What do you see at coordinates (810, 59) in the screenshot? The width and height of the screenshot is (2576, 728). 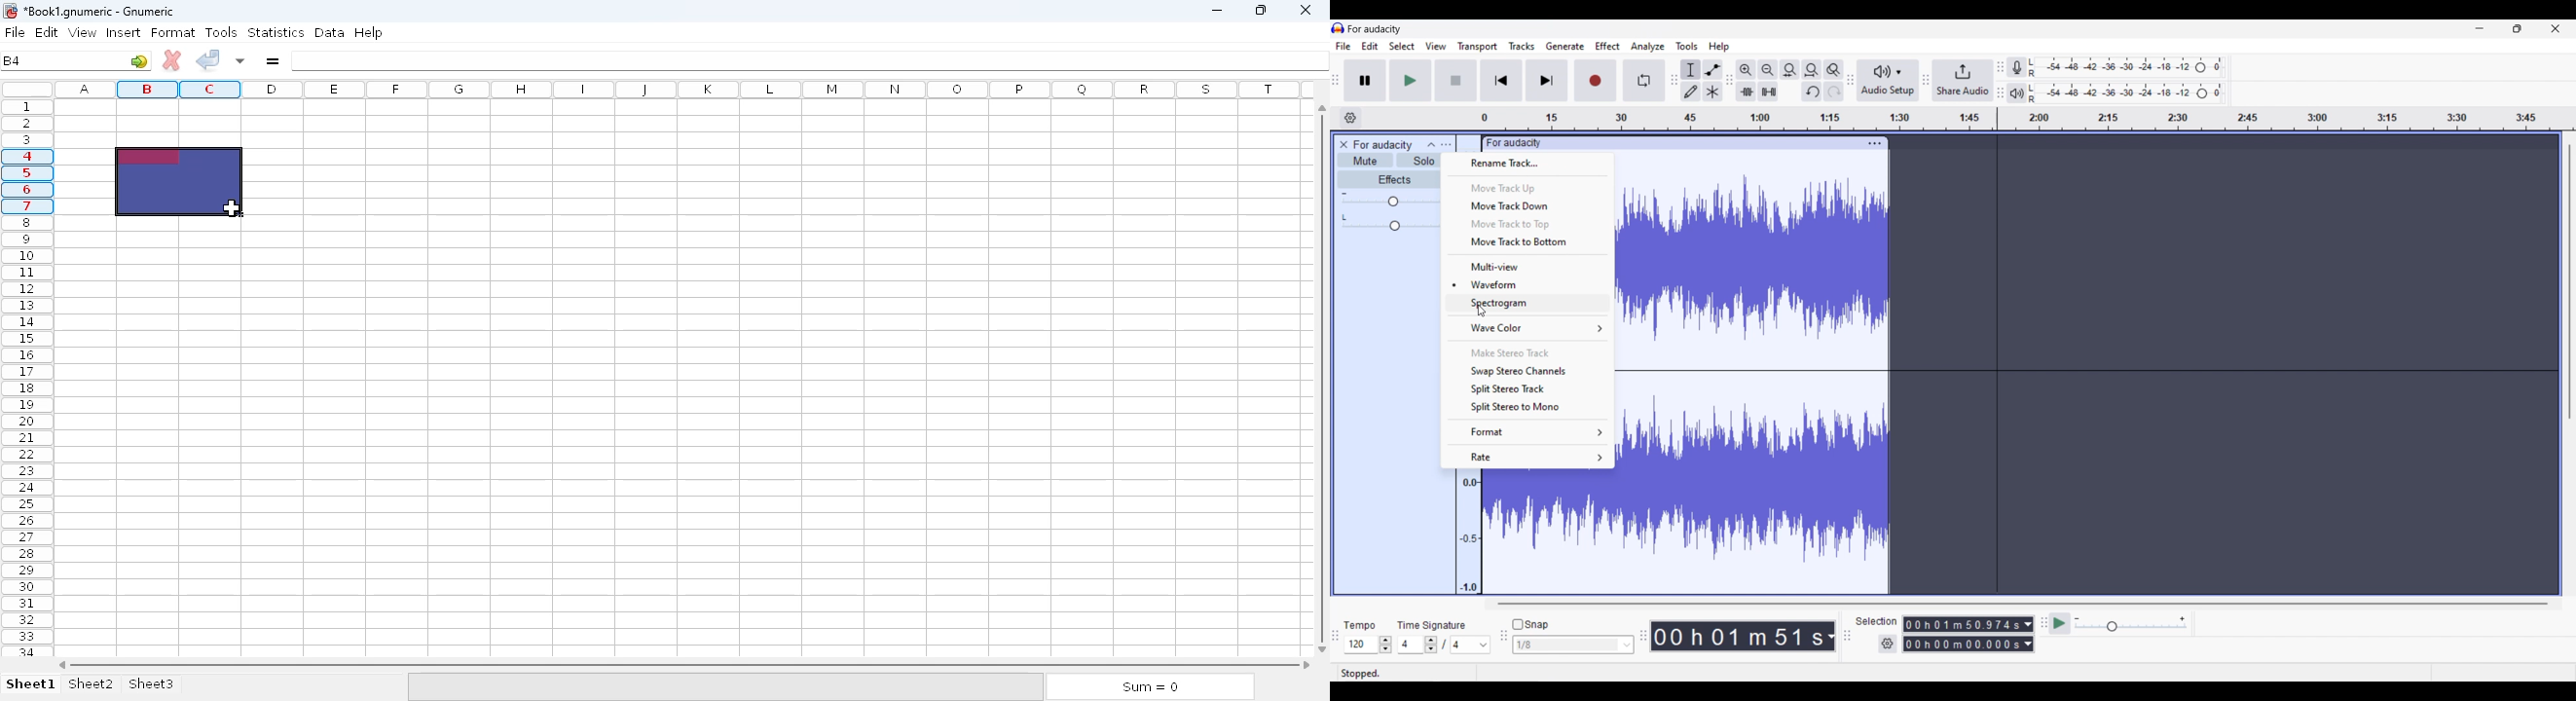 I see `formula bar` at bounding box center [810, 59].